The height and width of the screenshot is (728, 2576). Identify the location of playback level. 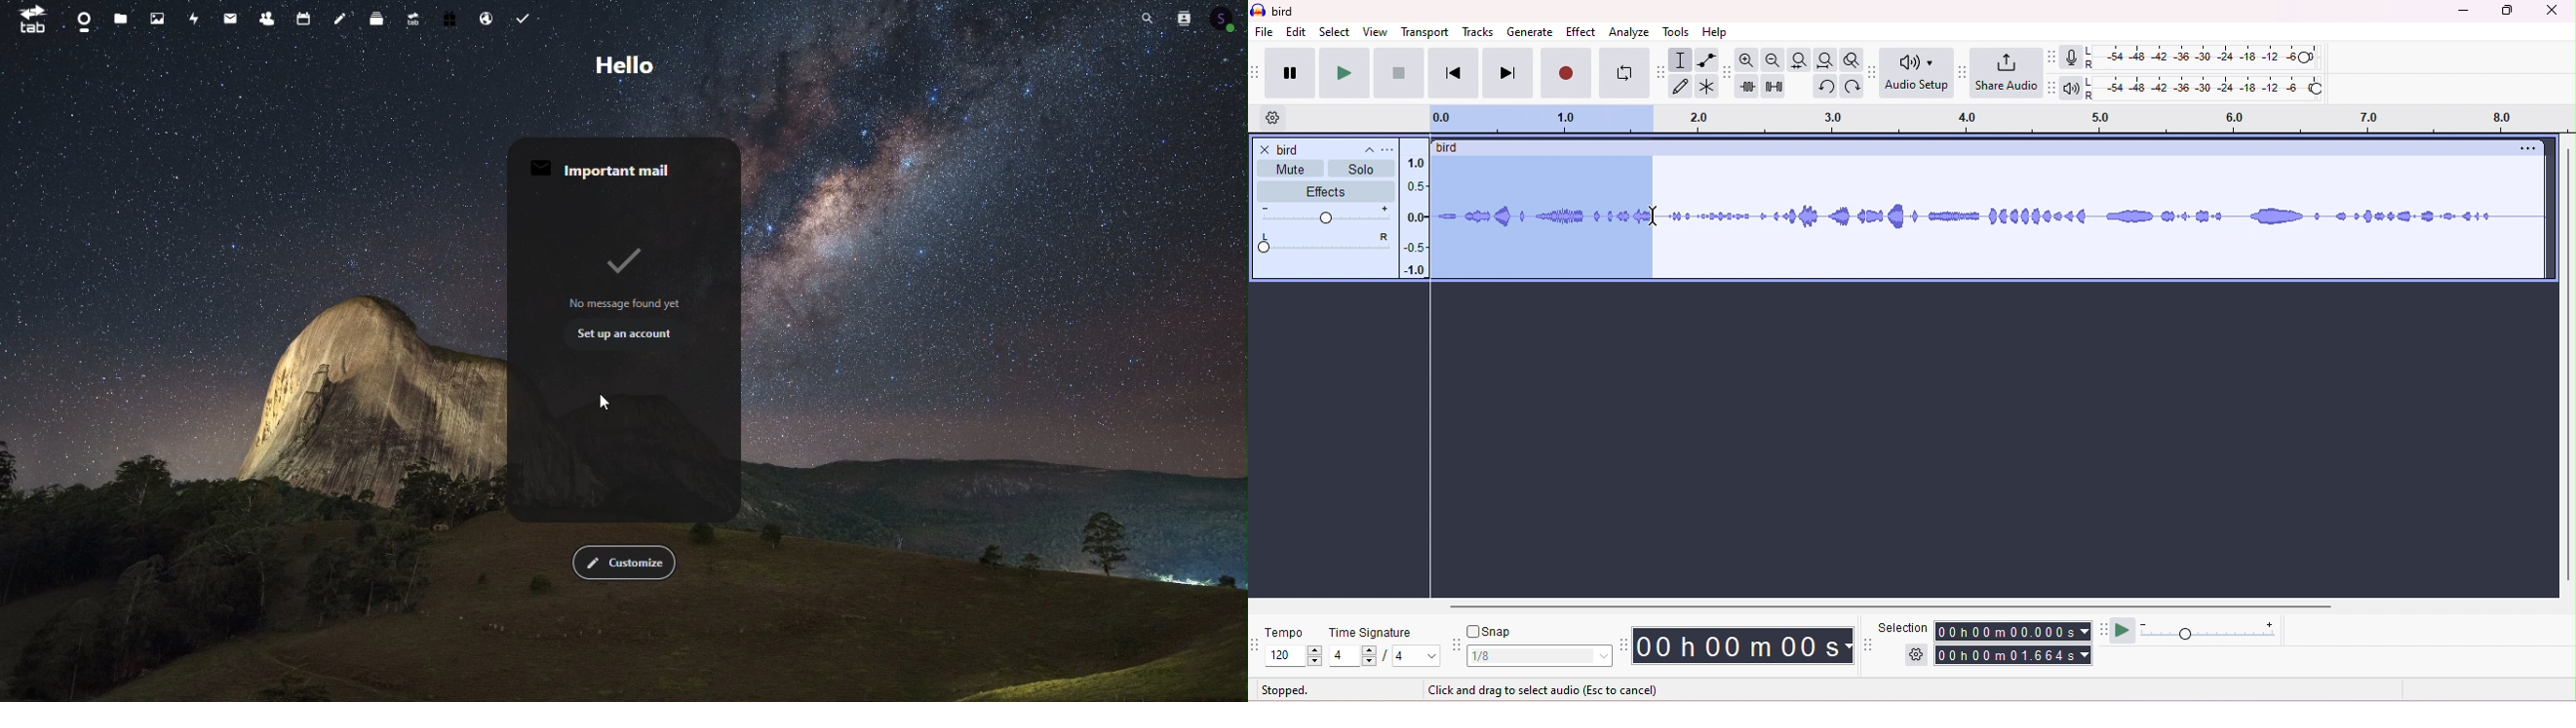
(2217, 88).